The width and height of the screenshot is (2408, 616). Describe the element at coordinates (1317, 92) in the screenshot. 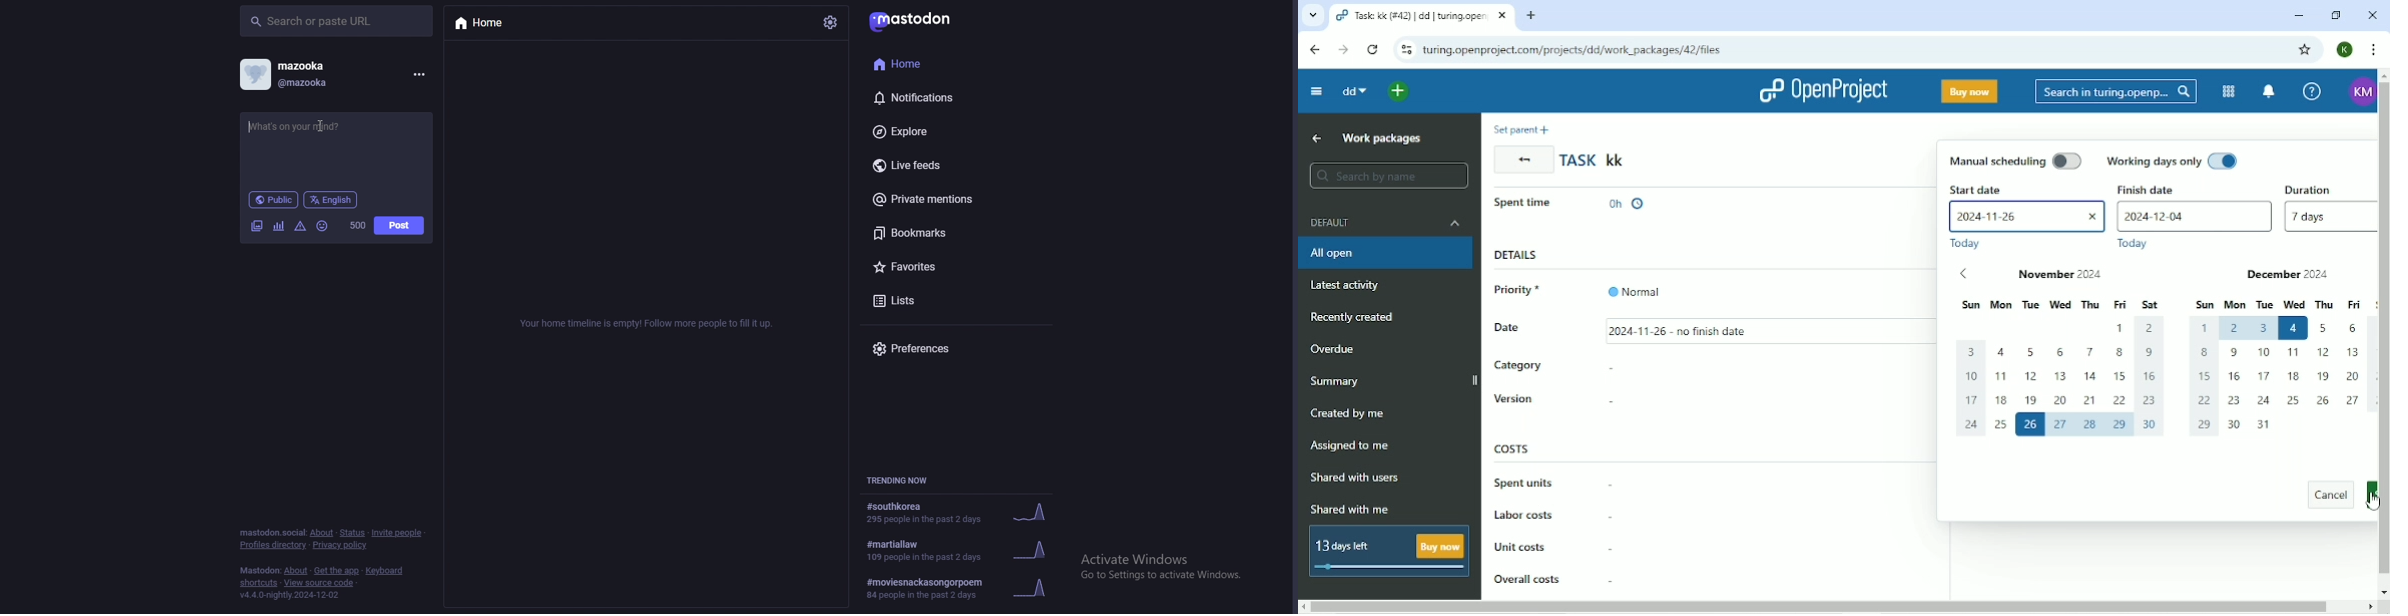

I see `Collapse project menu` at that location.